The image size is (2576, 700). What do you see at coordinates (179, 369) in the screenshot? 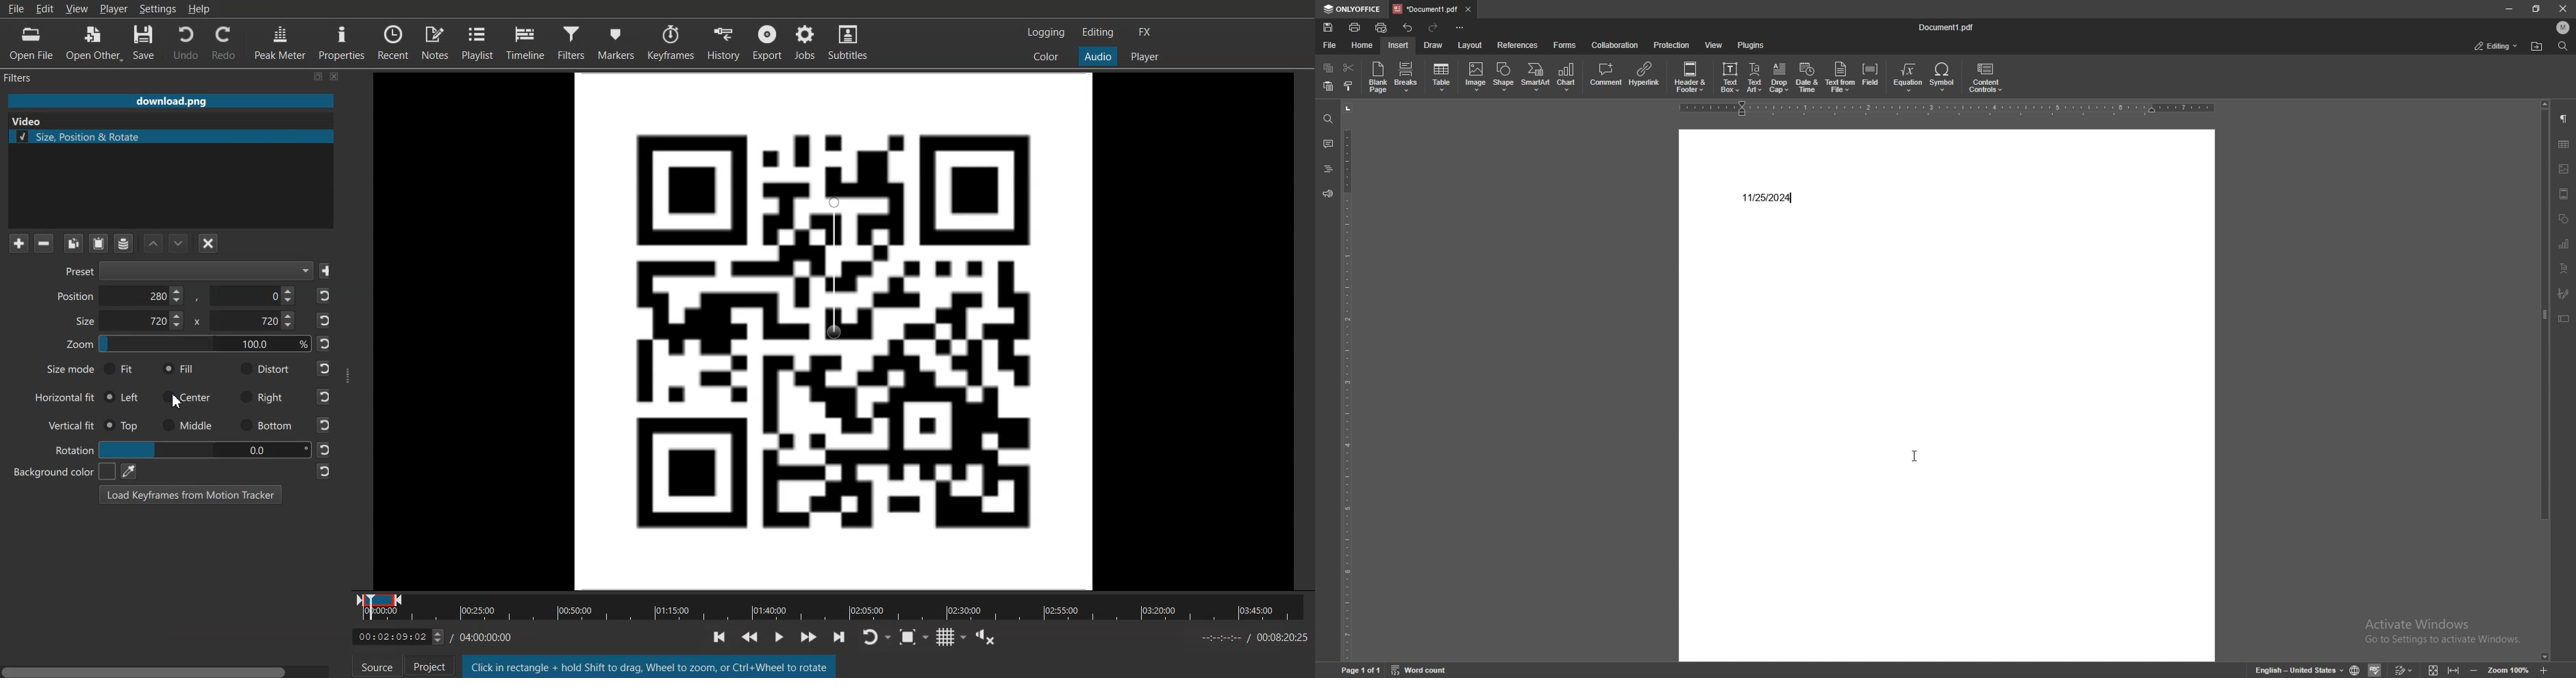
I see `Fill` at bounding box center [179, 369].